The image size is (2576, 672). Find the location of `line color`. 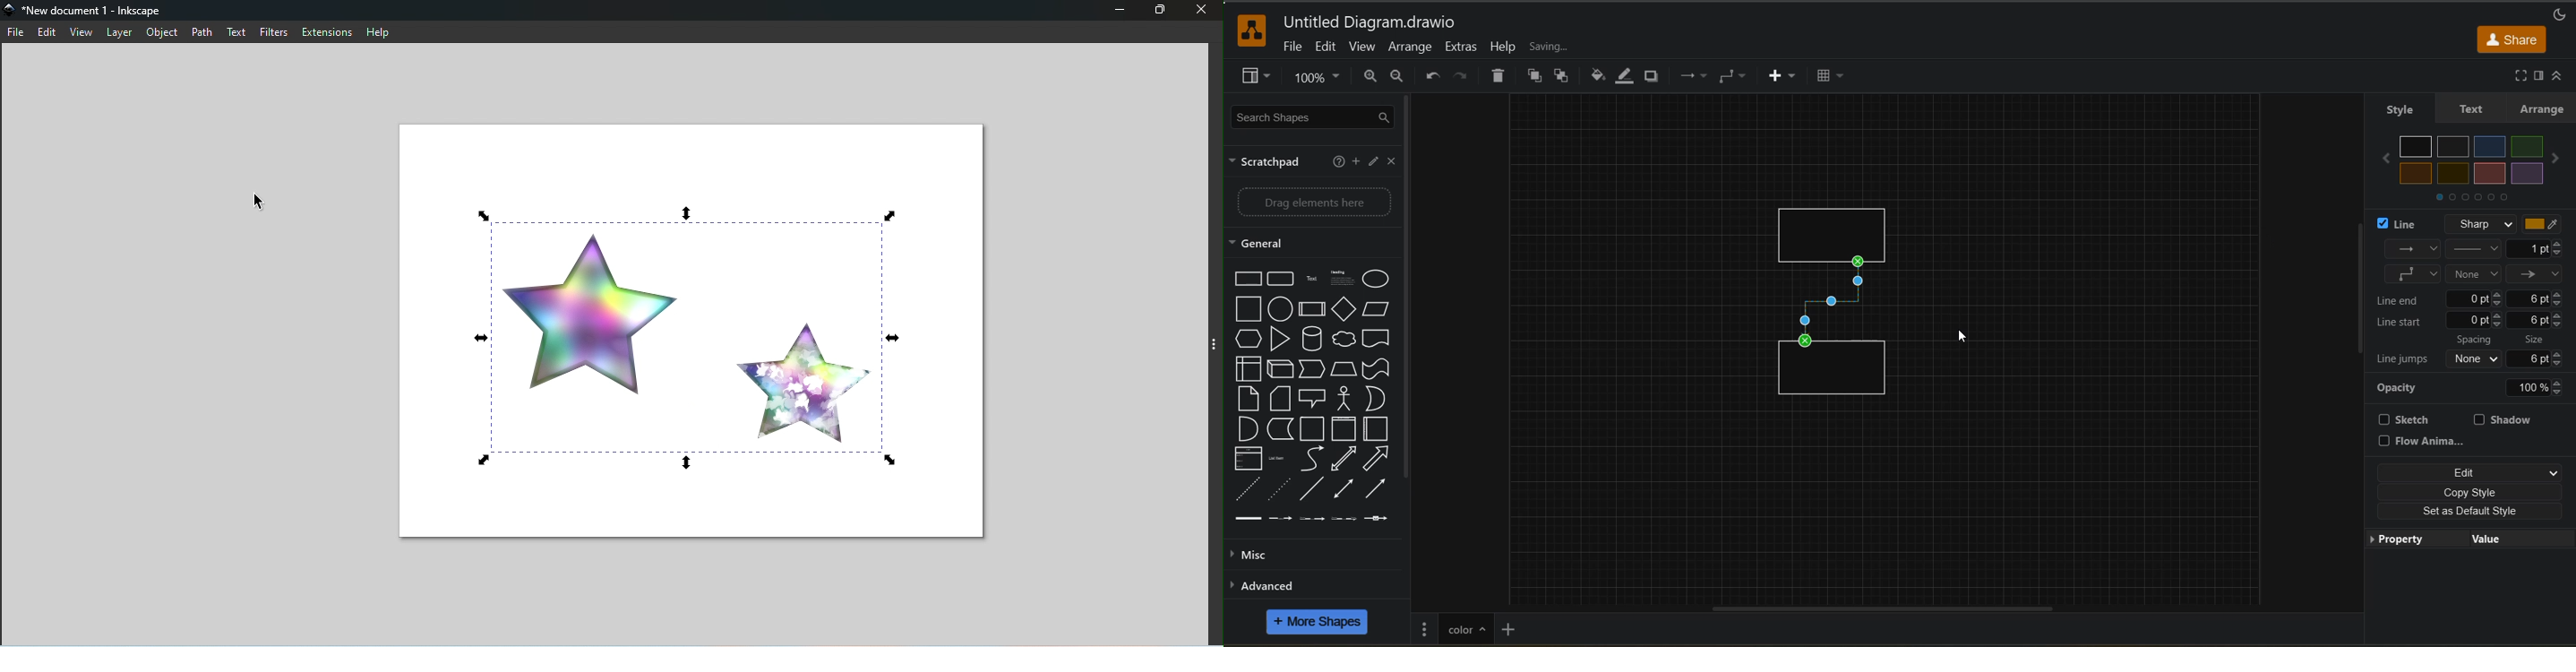

line color is located at coordinates (1627, 76).